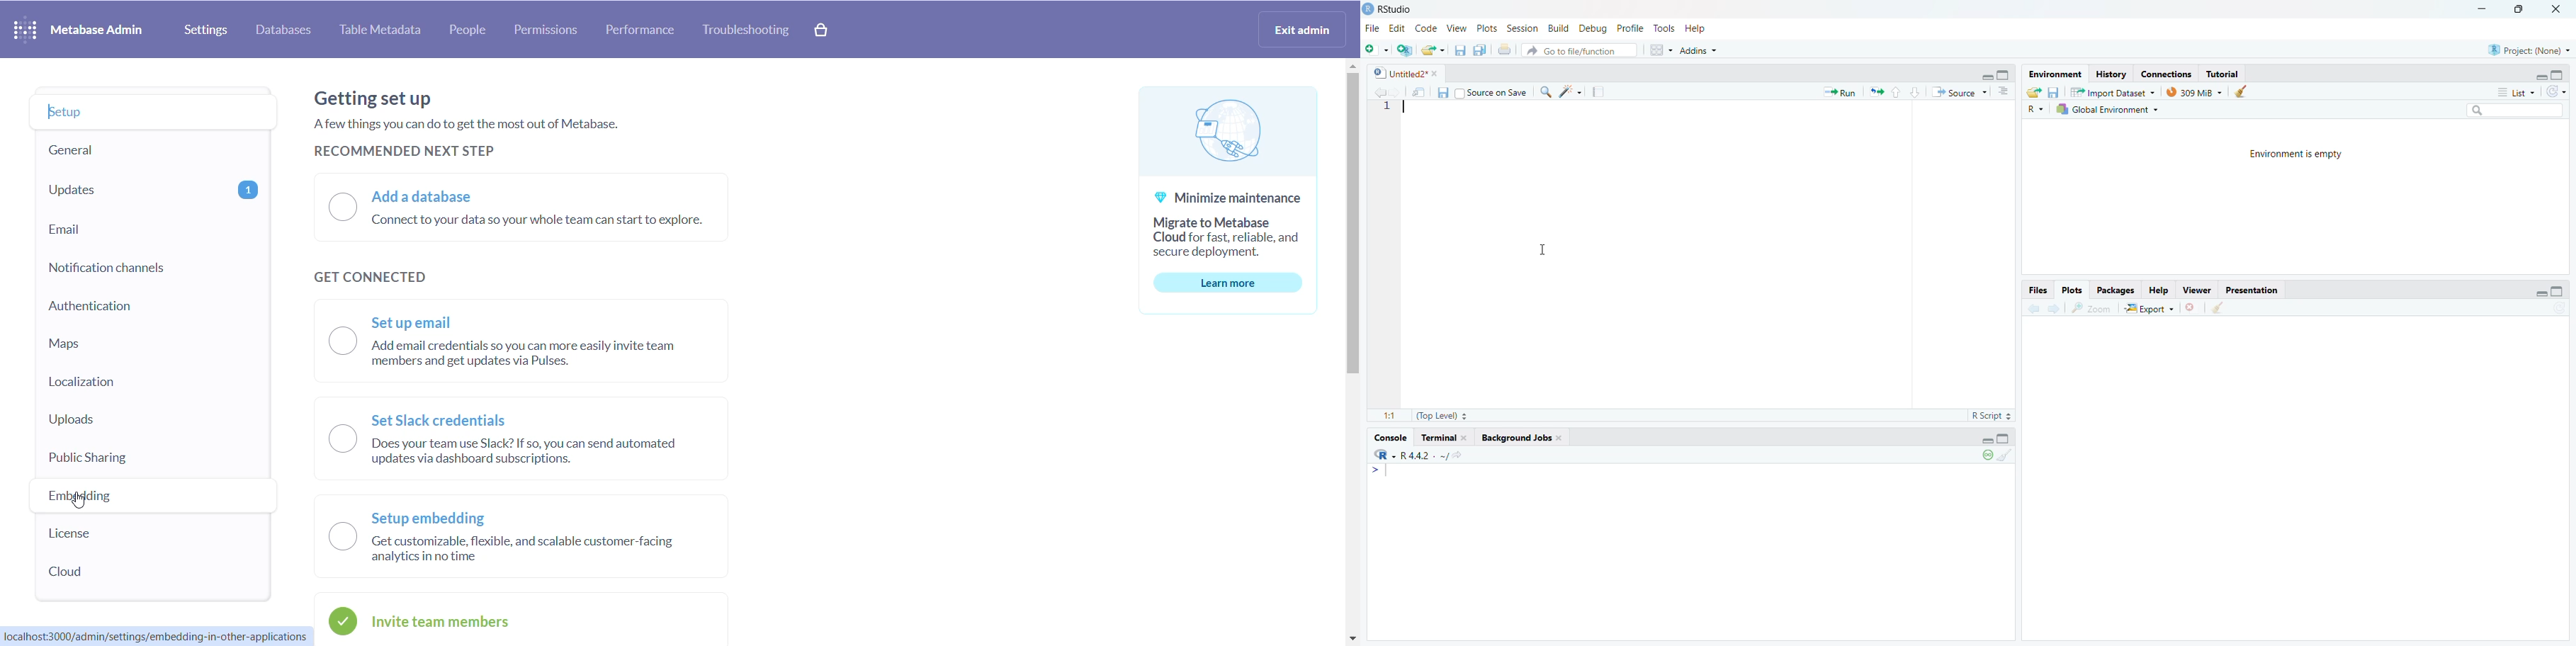 The image size is (2576, 672). I want to click on 309 MiB ~, so click(2196, 91).